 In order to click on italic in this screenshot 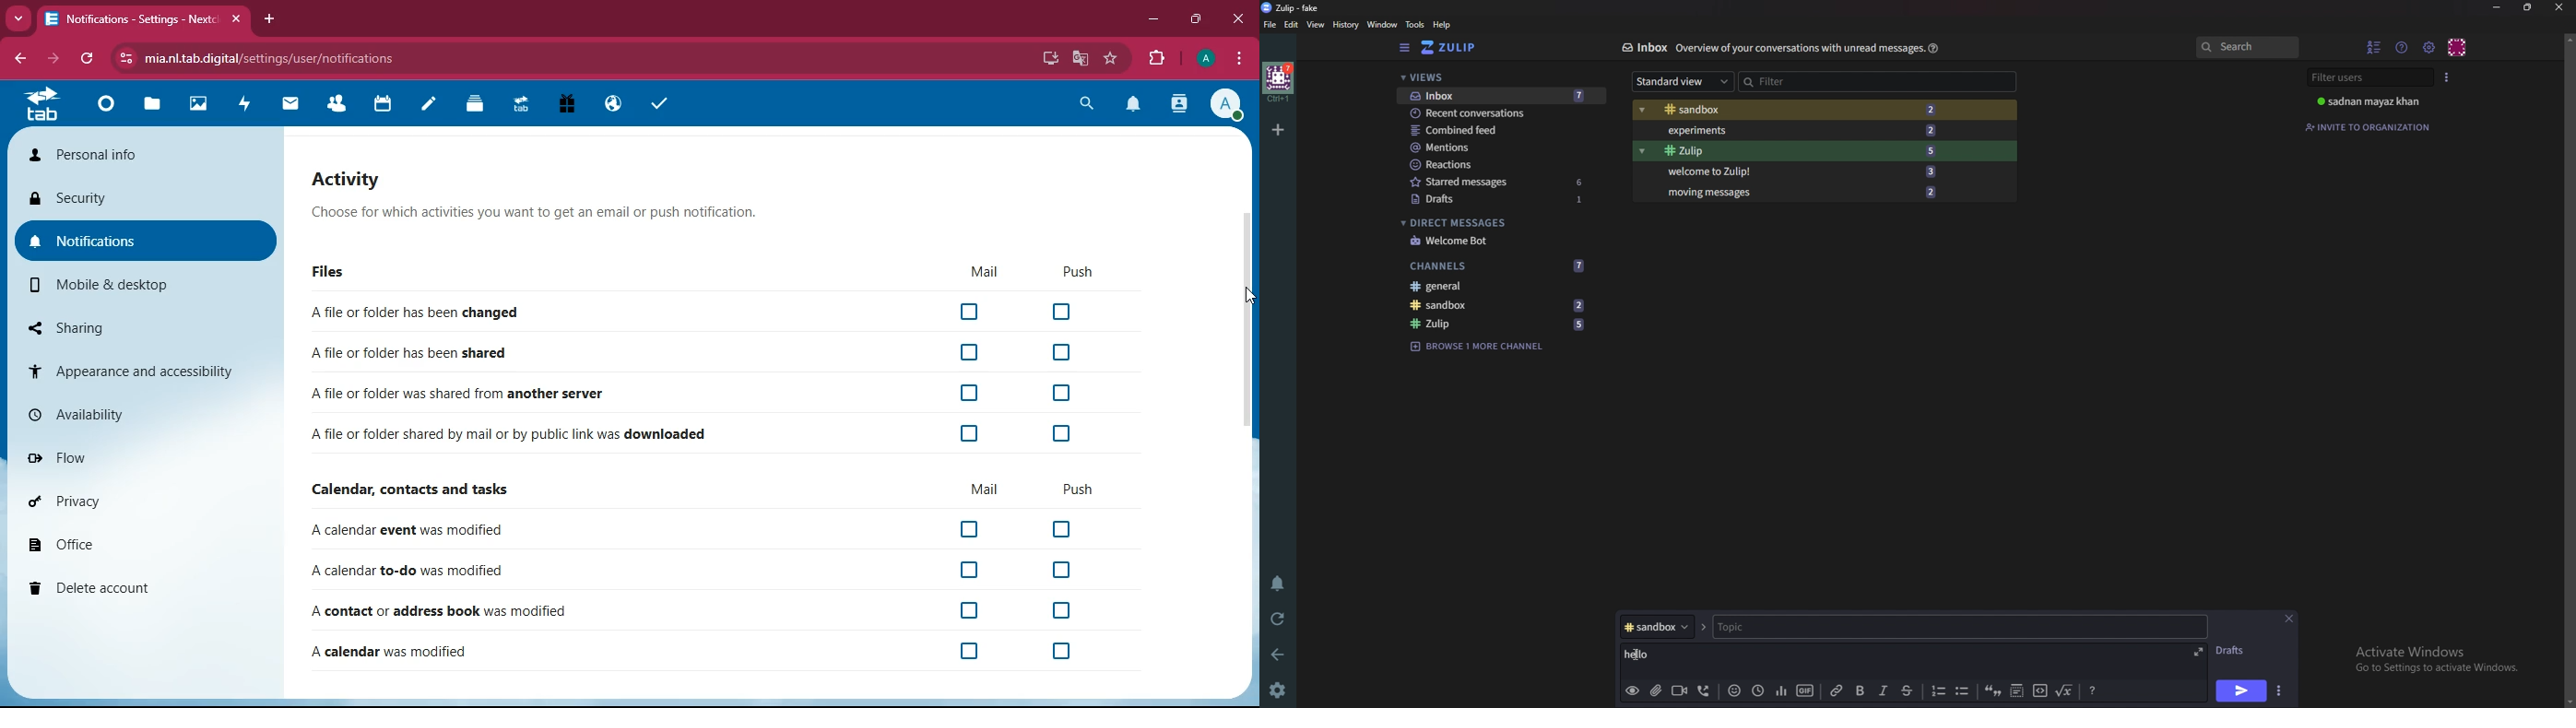, I will do `click(1884, 690)`.